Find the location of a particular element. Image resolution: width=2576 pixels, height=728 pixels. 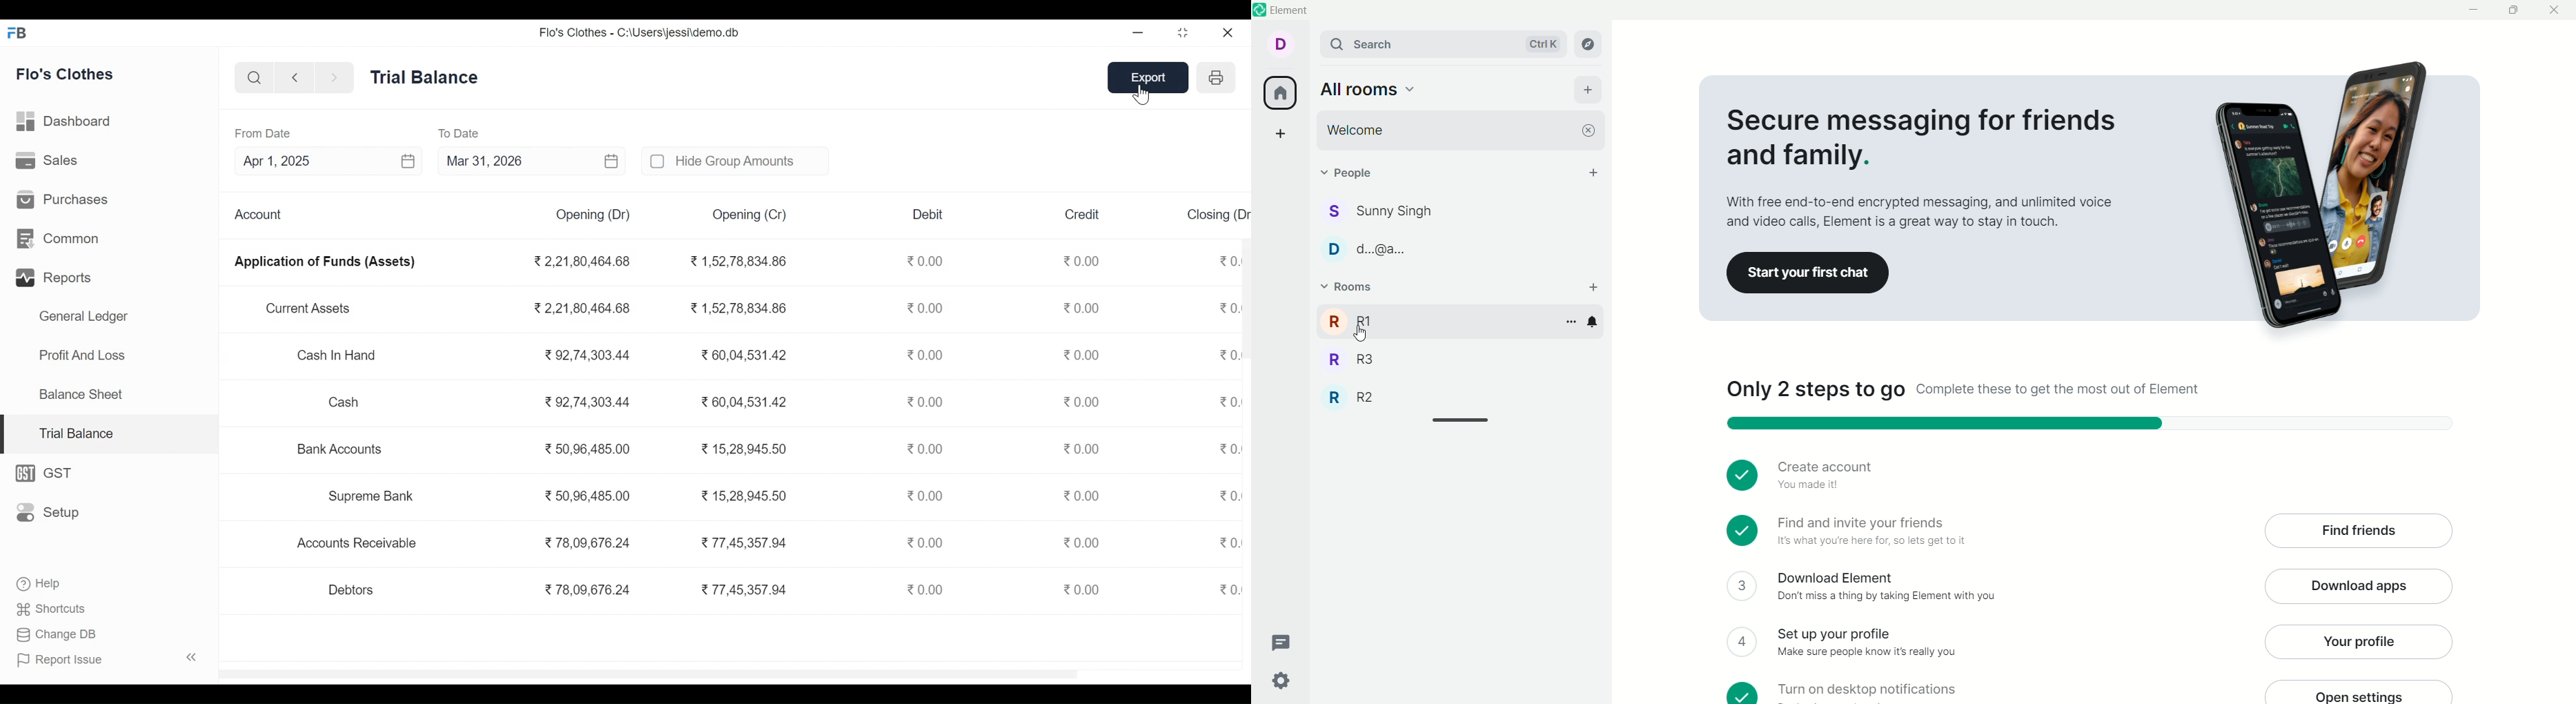

Search is located at coordinates (252, 77).